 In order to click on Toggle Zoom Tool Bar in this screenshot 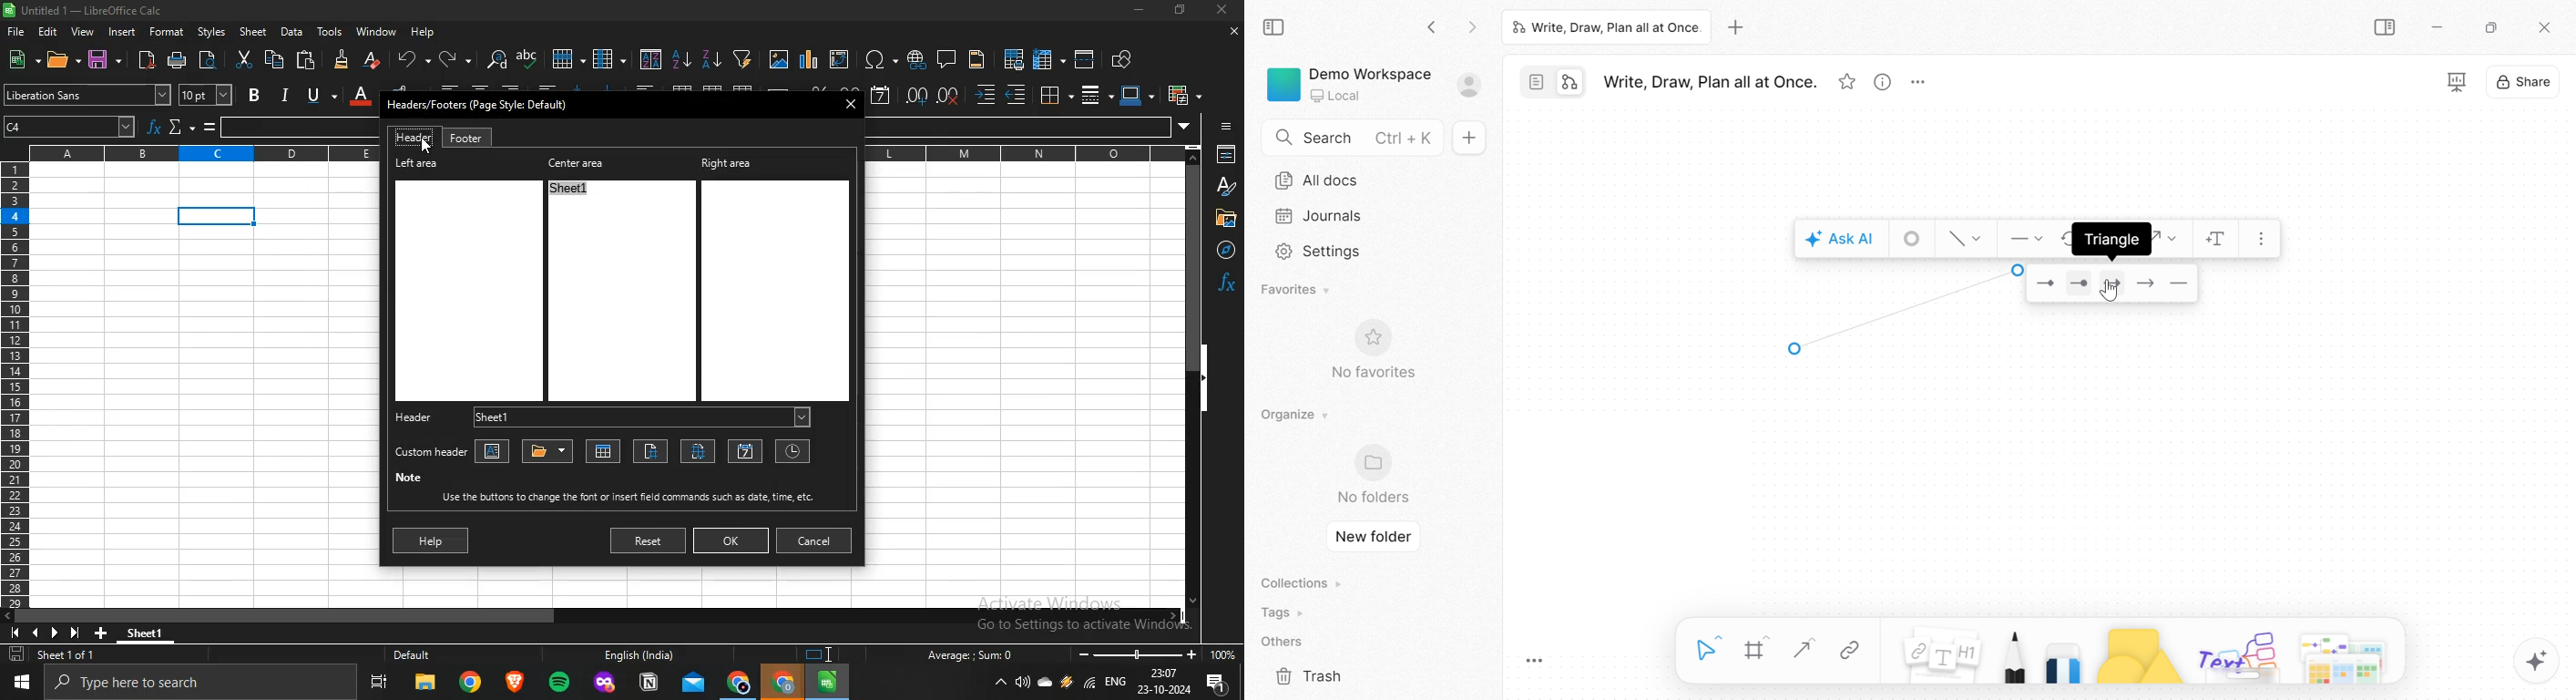, I will do `click(1535, 662)`.